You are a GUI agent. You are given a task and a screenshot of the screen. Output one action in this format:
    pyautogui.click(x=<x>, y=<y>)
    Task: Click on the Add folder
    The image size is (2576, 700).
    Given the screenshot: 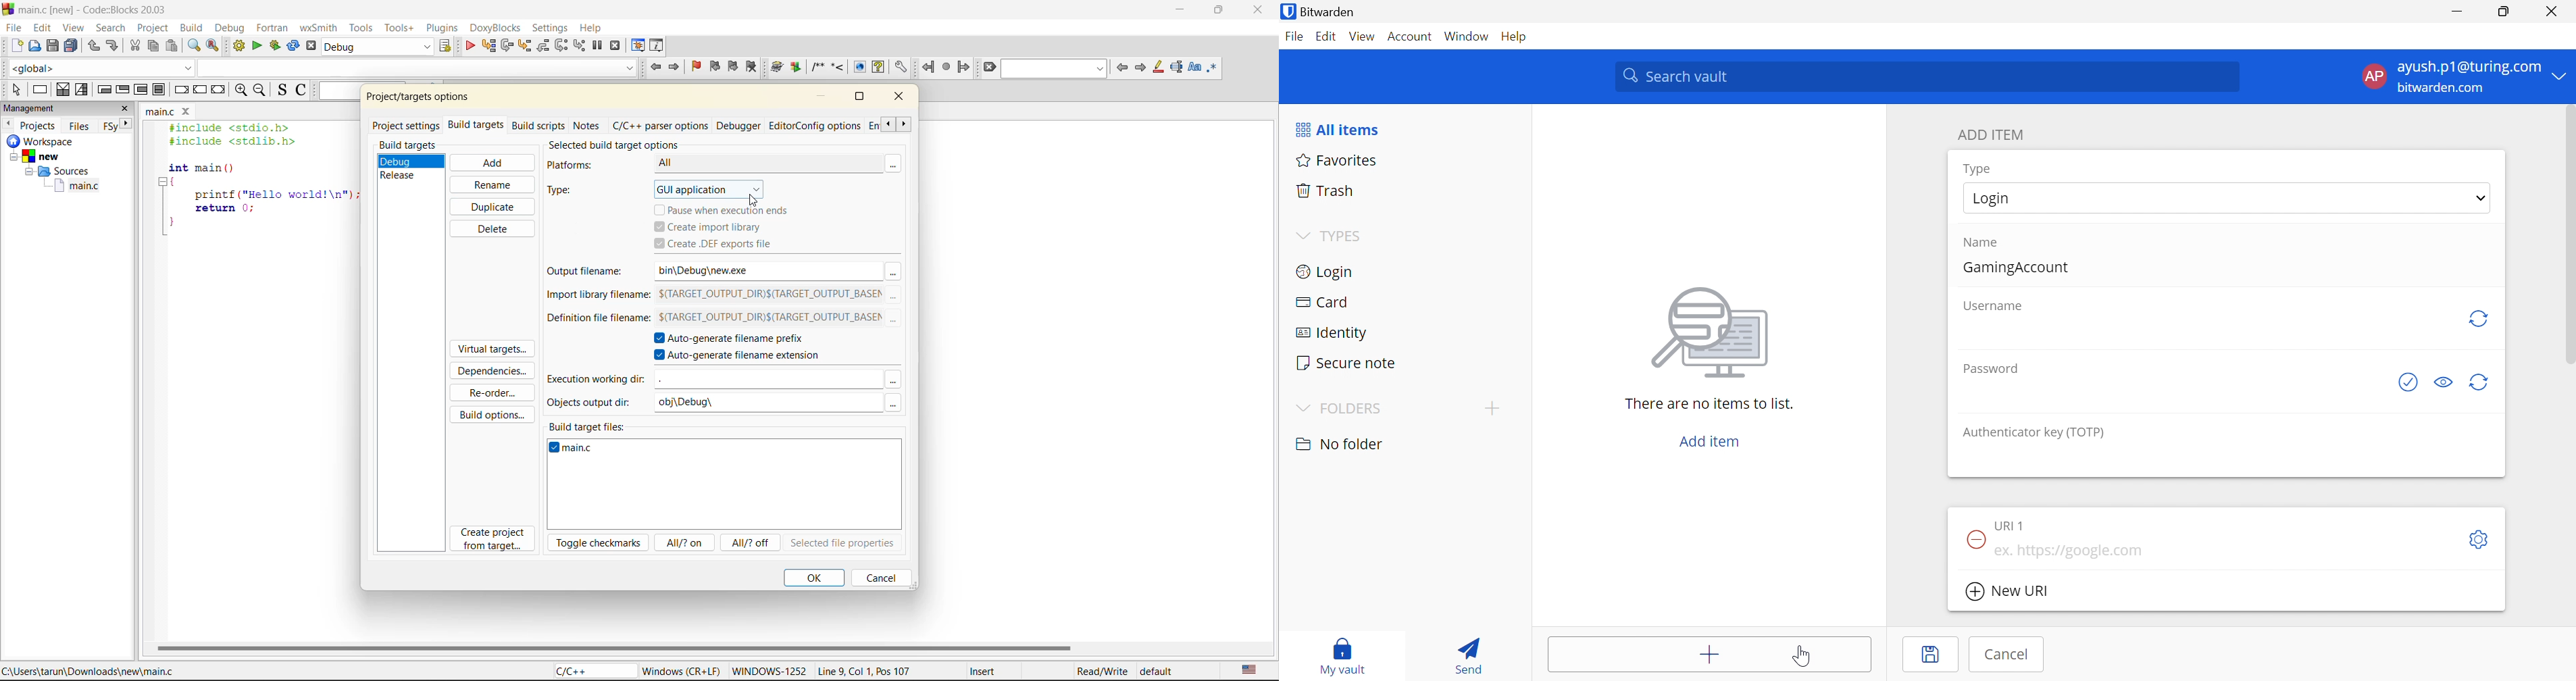 What is the action you would take?
    pyautogui.click(x=1496, y=407)
    